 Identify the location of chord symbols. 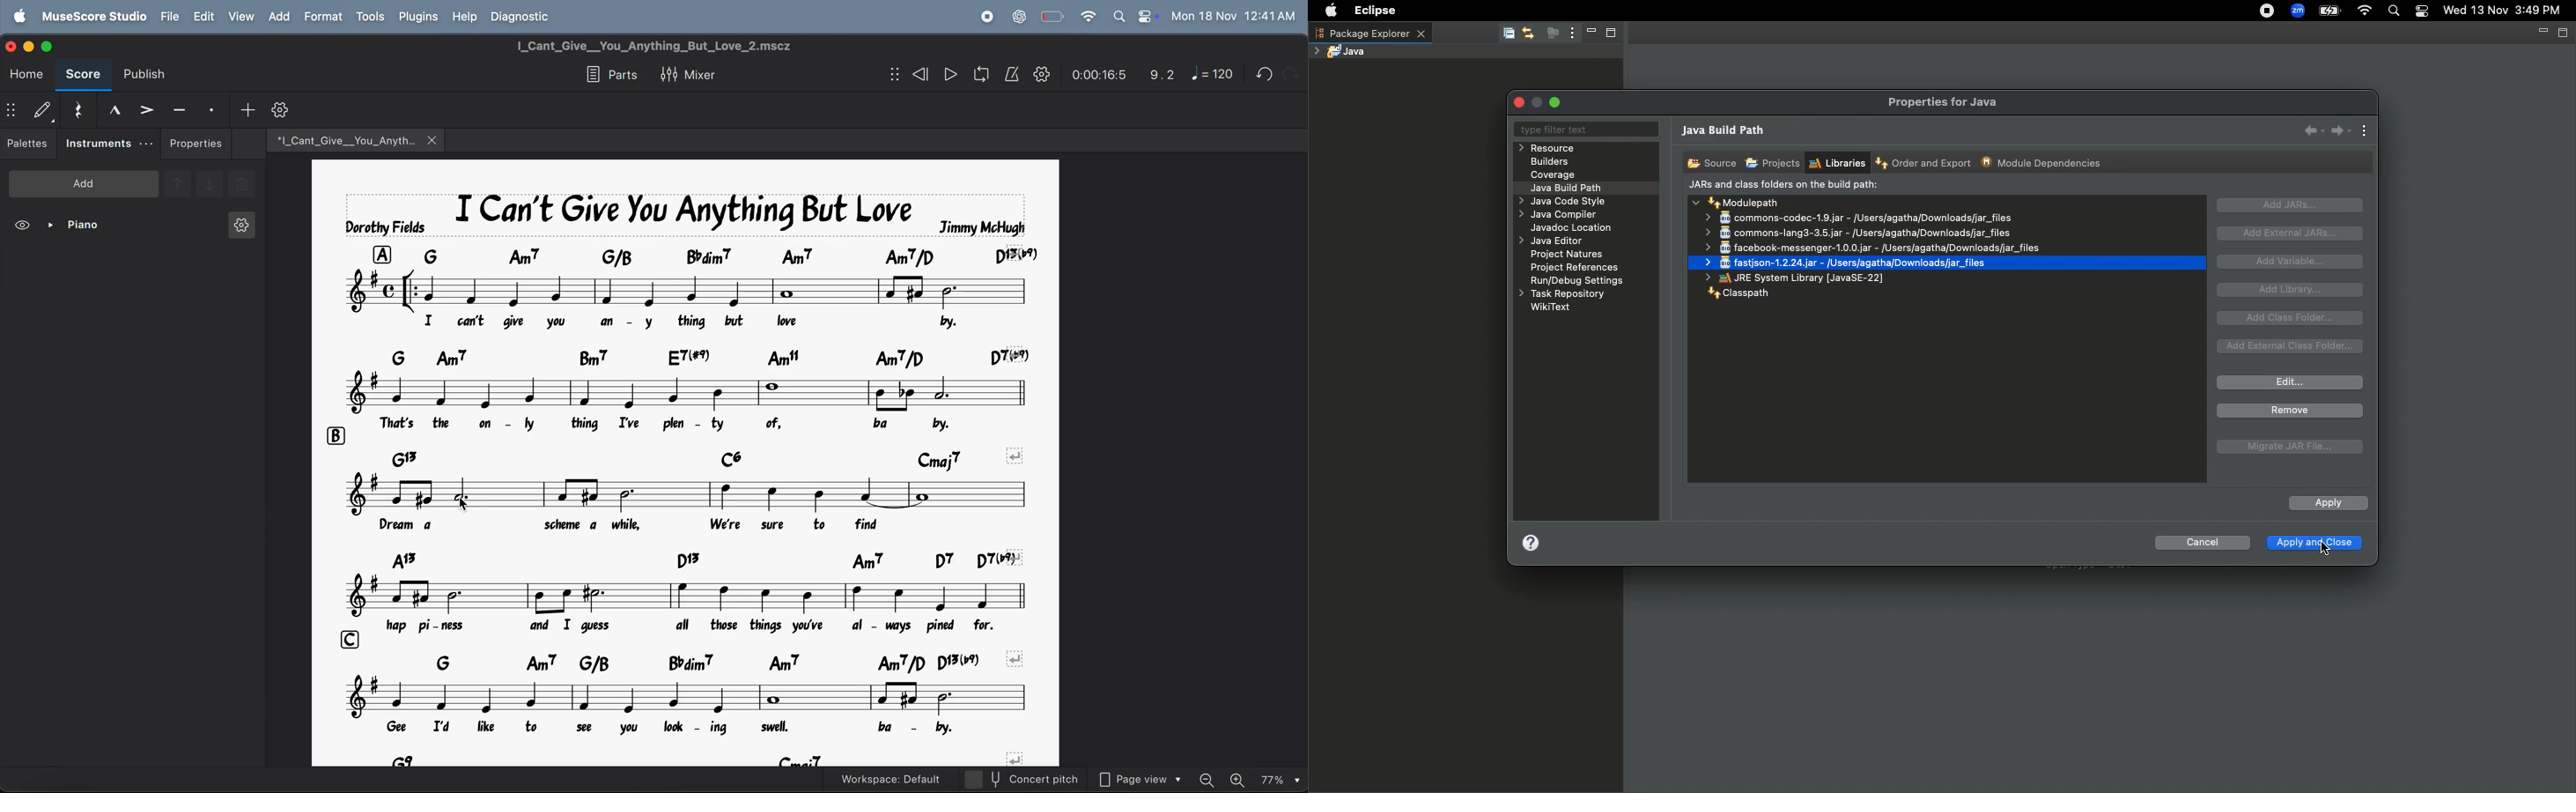
(722, 663).